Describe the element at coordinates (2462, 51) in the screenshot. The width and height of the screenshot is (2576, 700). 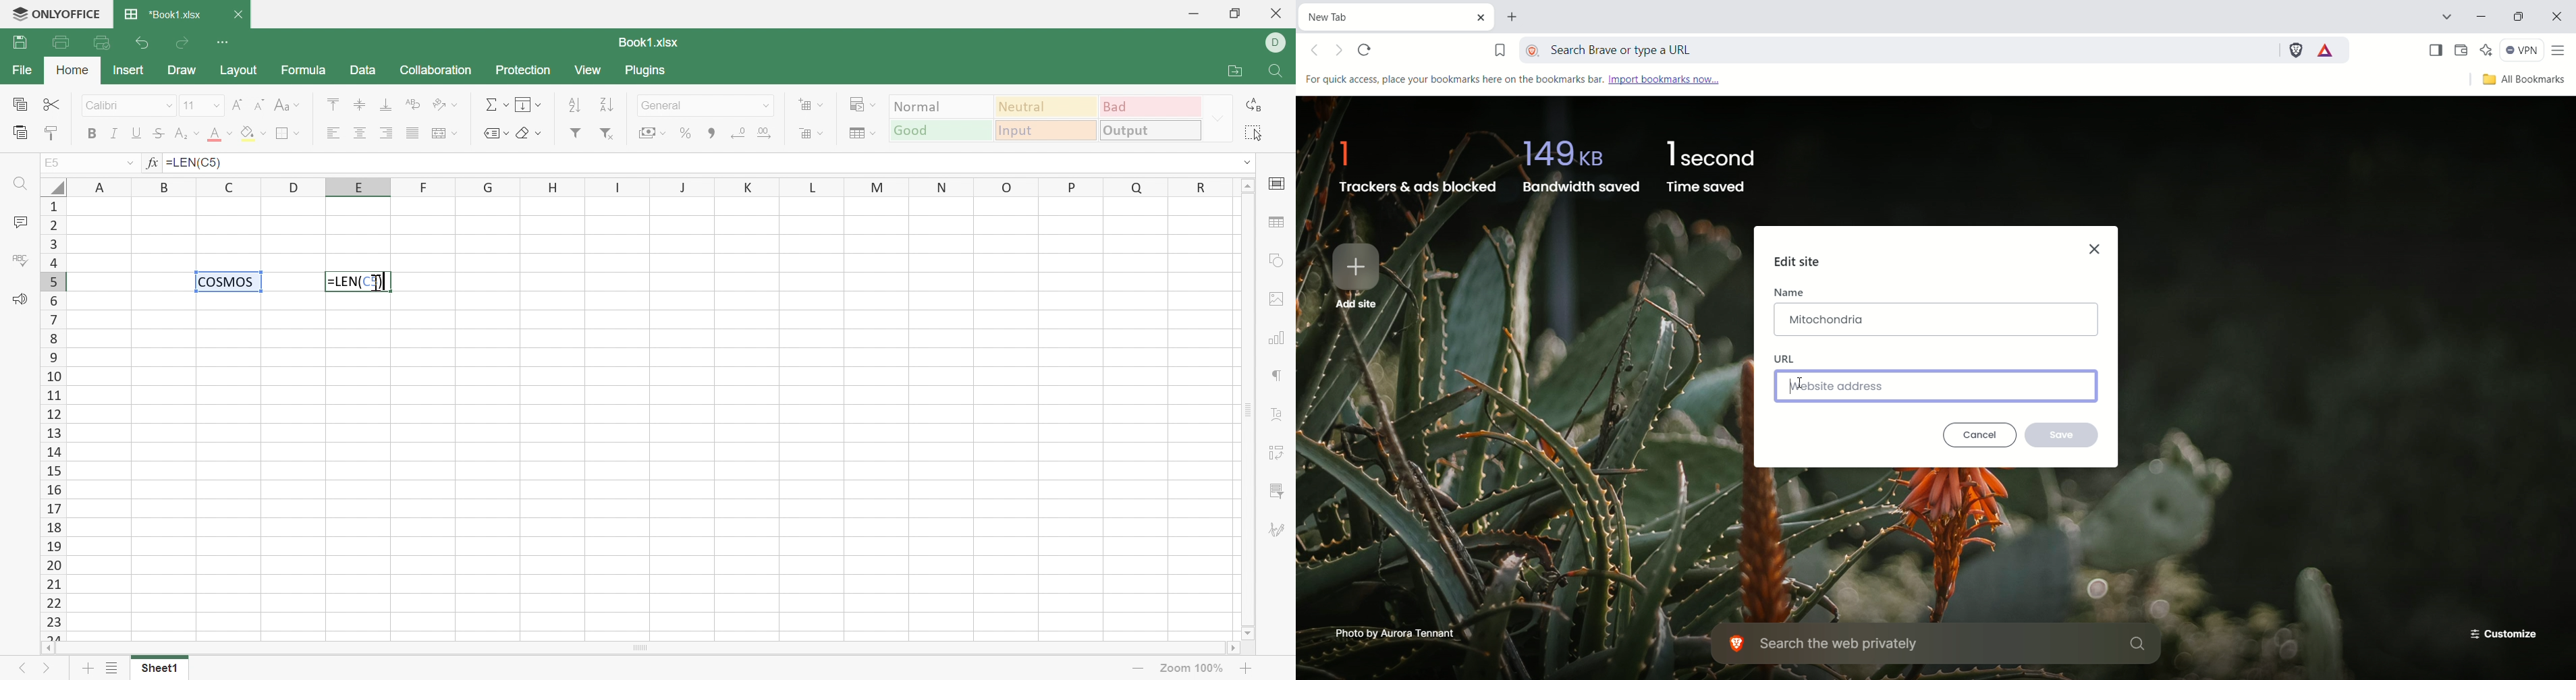
I see `wallet` at that location.